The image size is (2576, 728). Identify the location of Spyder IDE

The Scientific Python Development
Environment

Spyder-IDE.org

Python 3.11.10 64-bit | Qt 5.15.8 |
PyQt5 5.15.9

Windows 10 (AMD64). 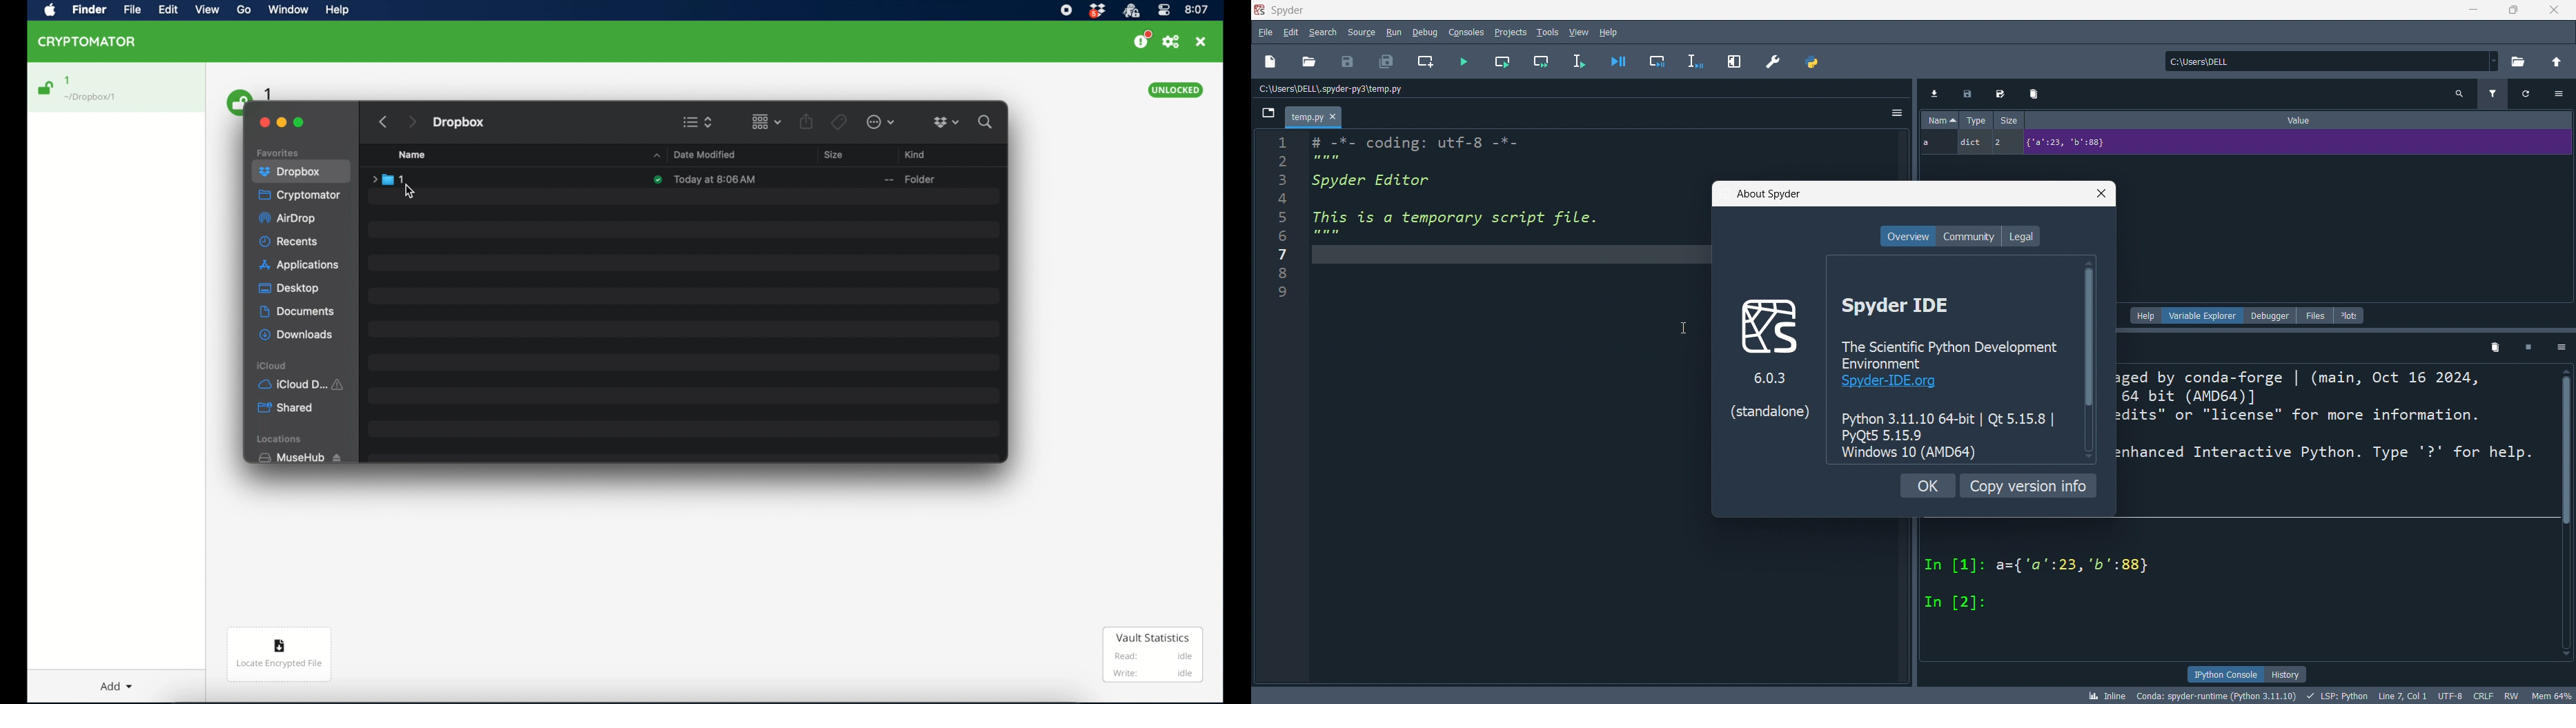
(1951, 376).